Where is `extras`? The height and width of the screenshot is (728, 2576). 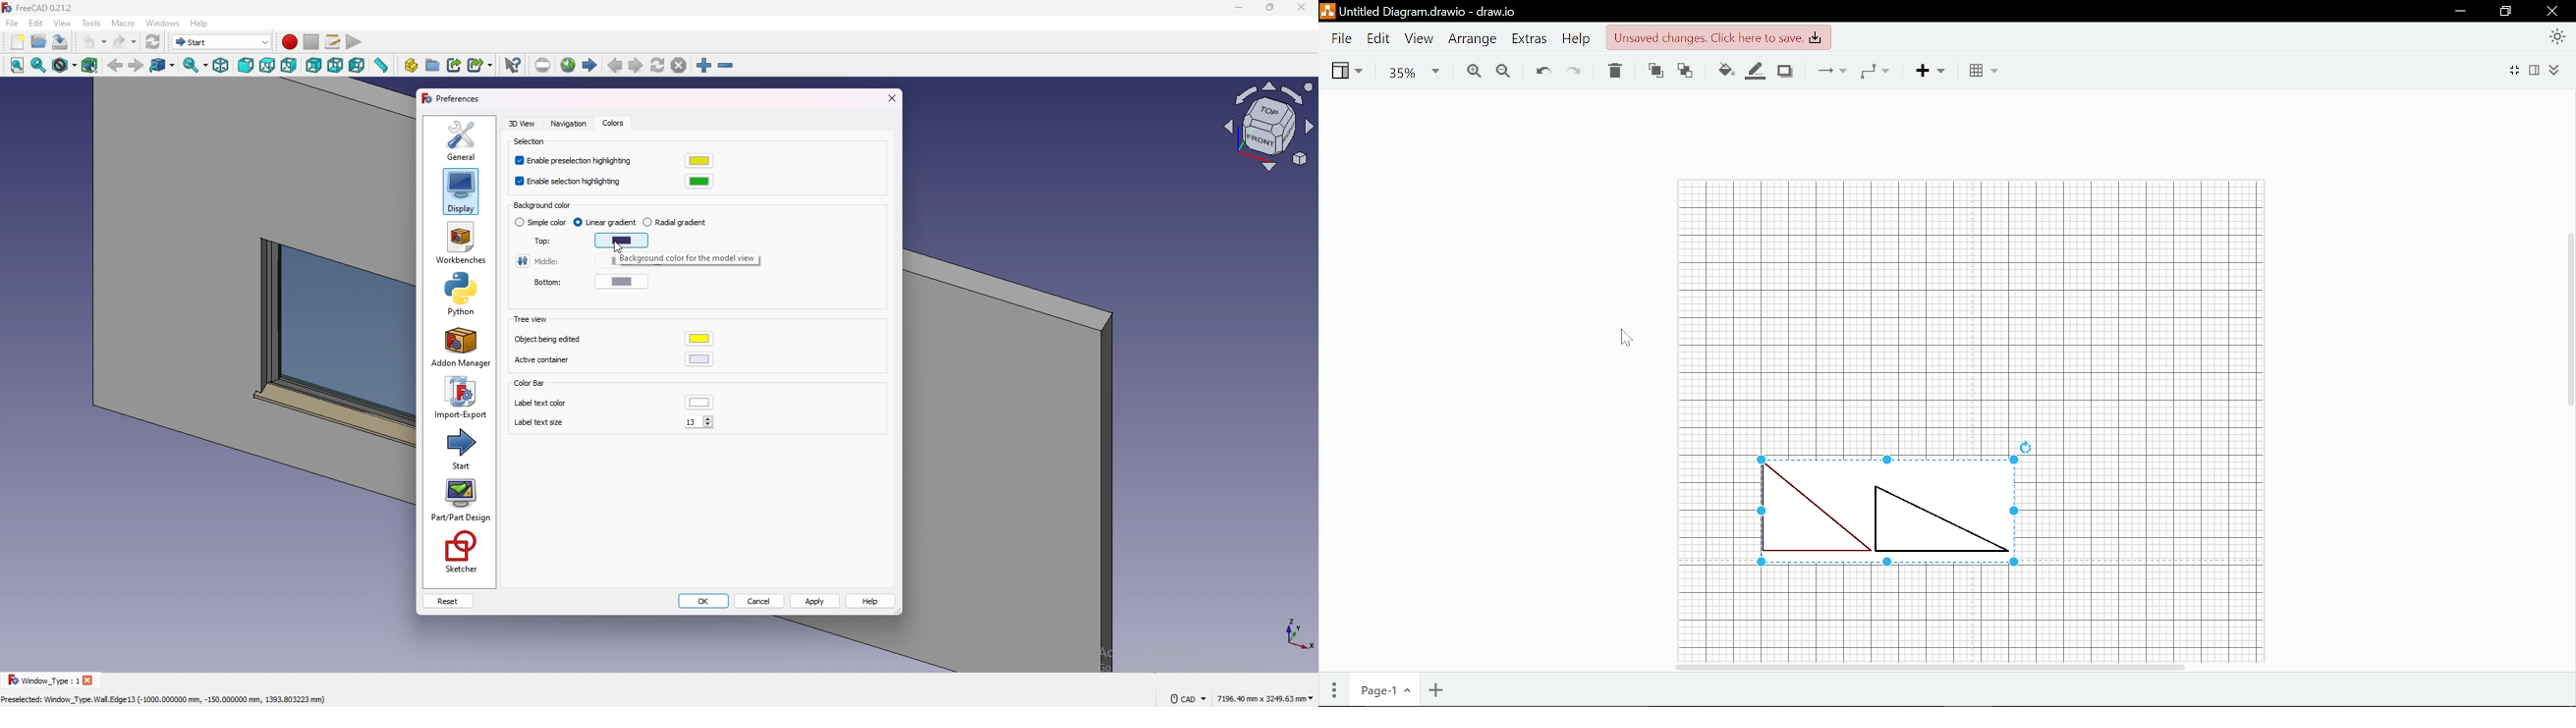
extras is located at coordinates (1530, 38).